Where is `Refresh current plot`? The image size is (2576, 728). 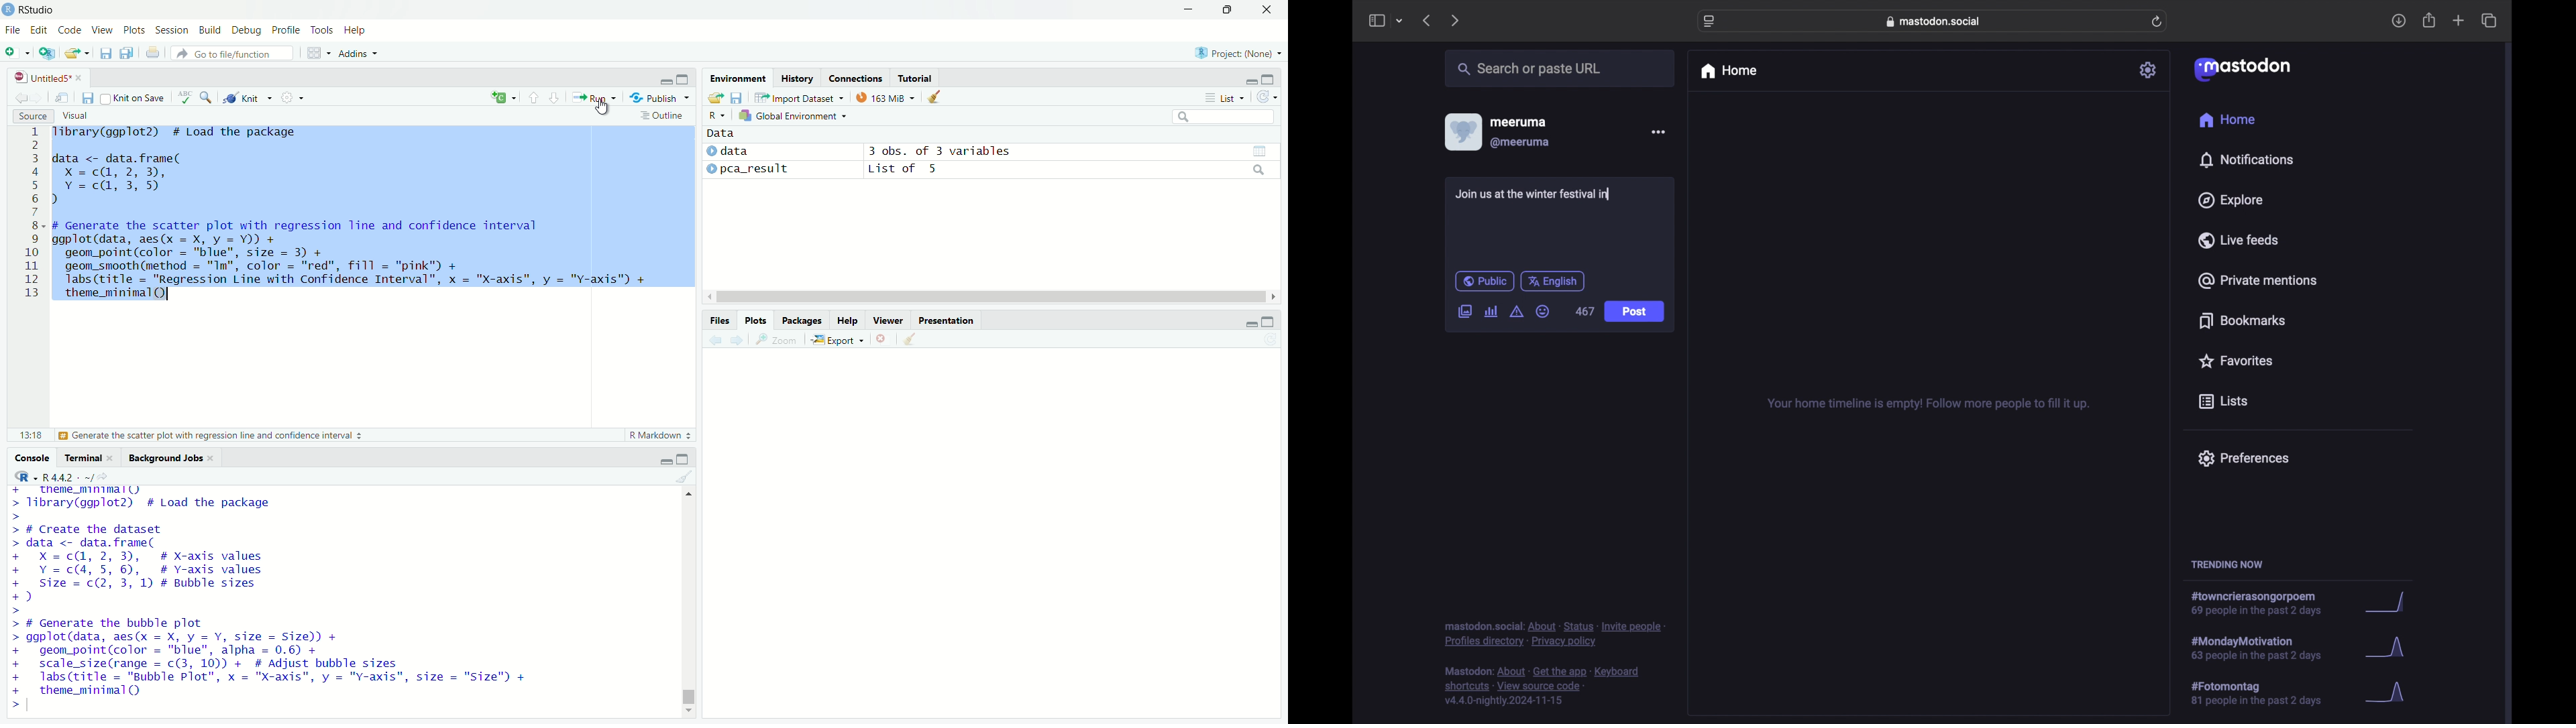 Refresh current plot is located at coordinates (1271, 339).